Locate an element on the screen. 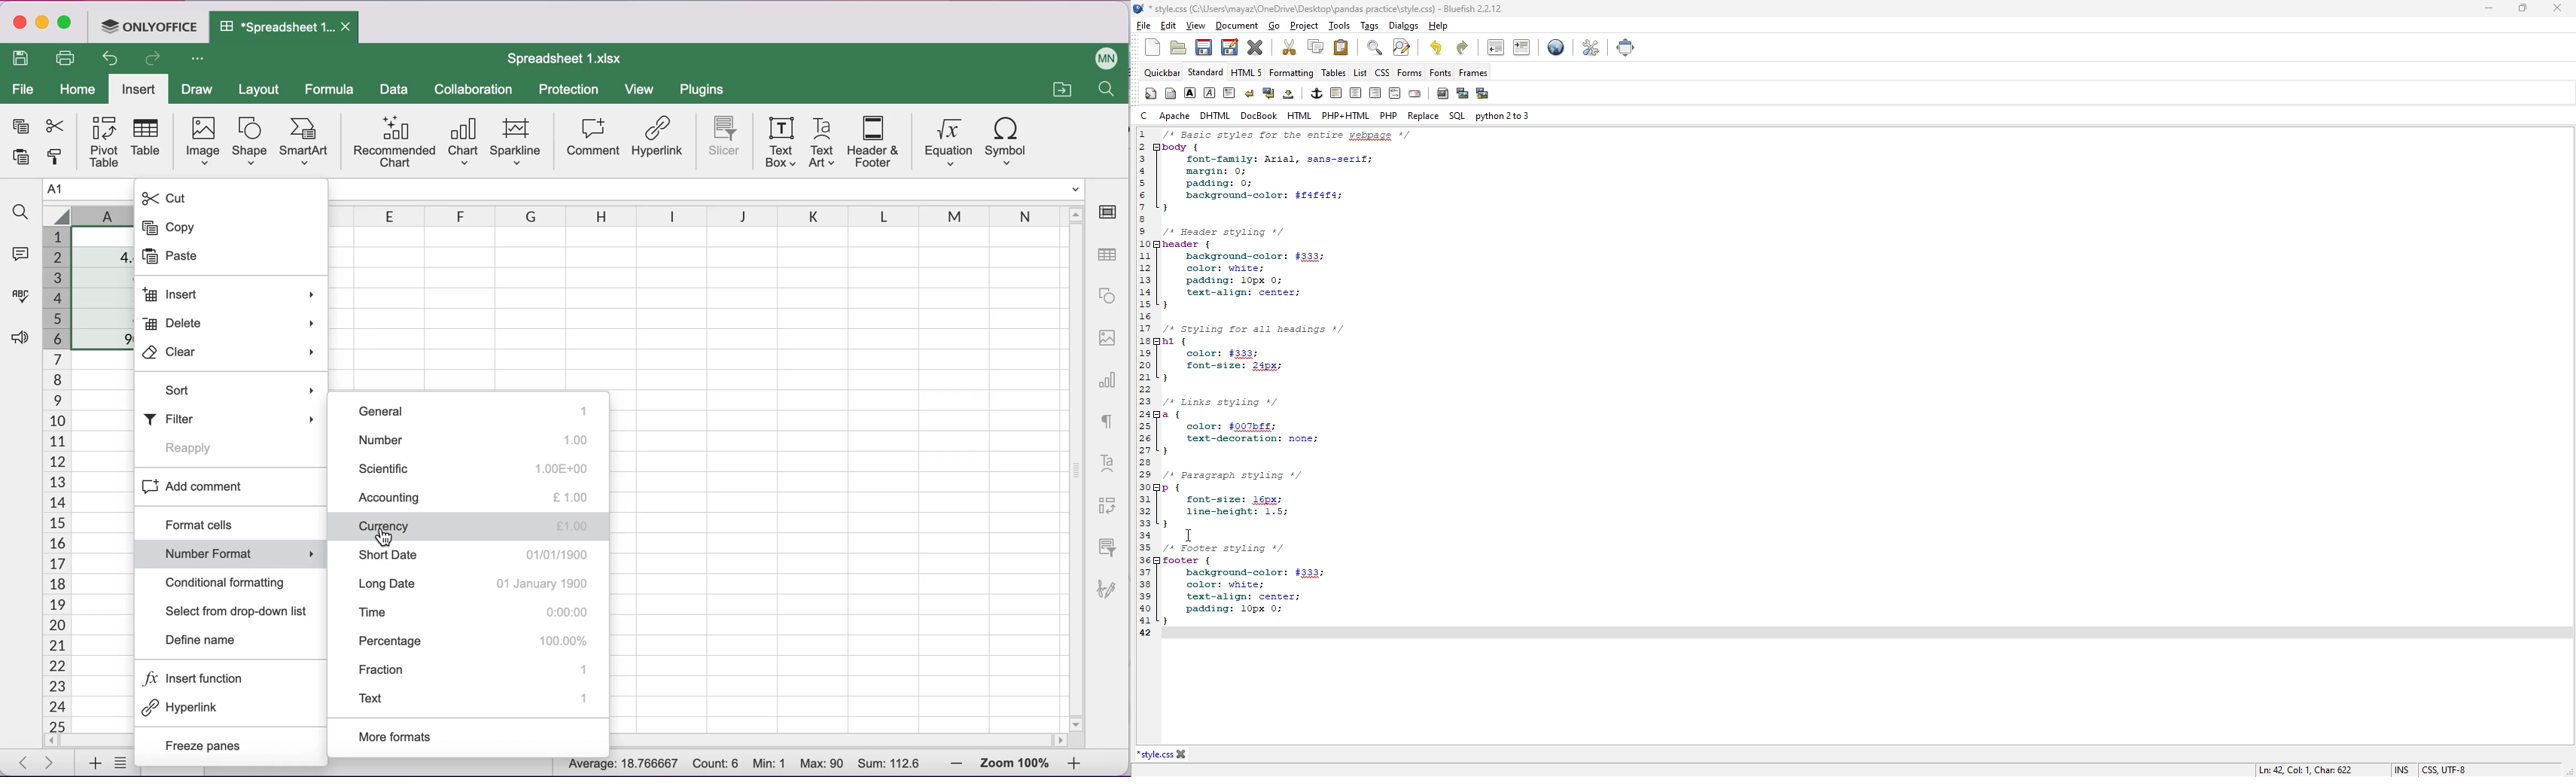  find is located at coordinates (1102, 89).